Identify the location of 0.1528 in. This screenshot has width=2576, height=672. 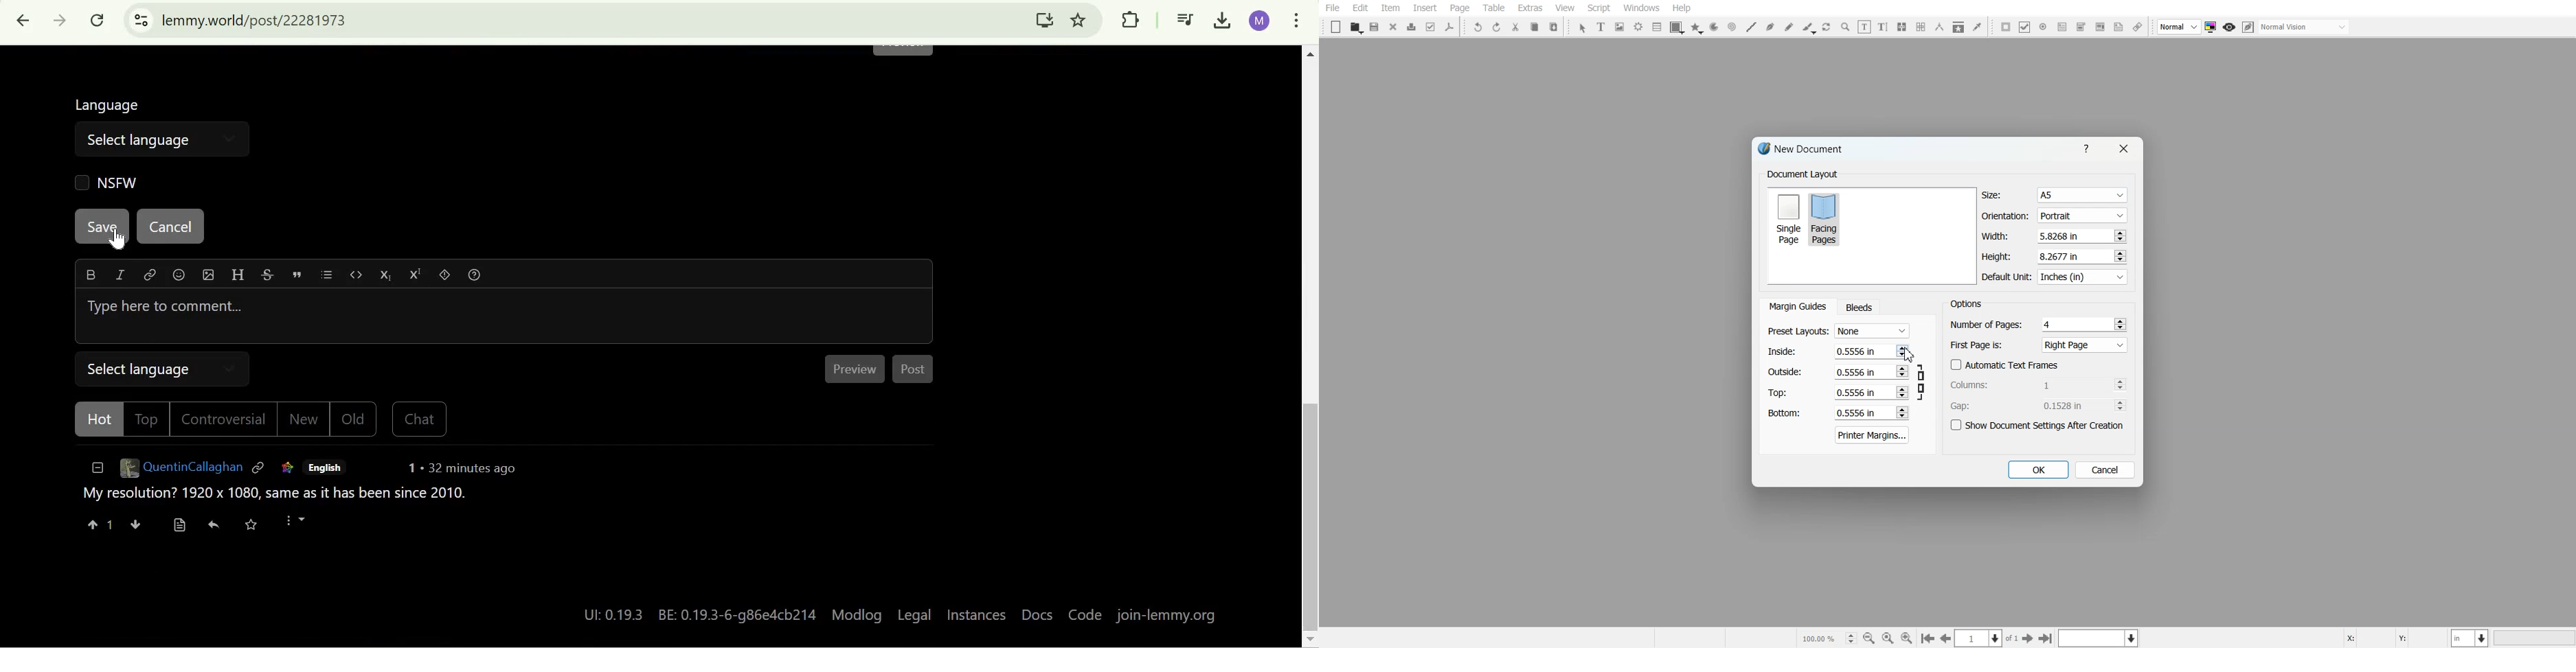
(2068, 405).